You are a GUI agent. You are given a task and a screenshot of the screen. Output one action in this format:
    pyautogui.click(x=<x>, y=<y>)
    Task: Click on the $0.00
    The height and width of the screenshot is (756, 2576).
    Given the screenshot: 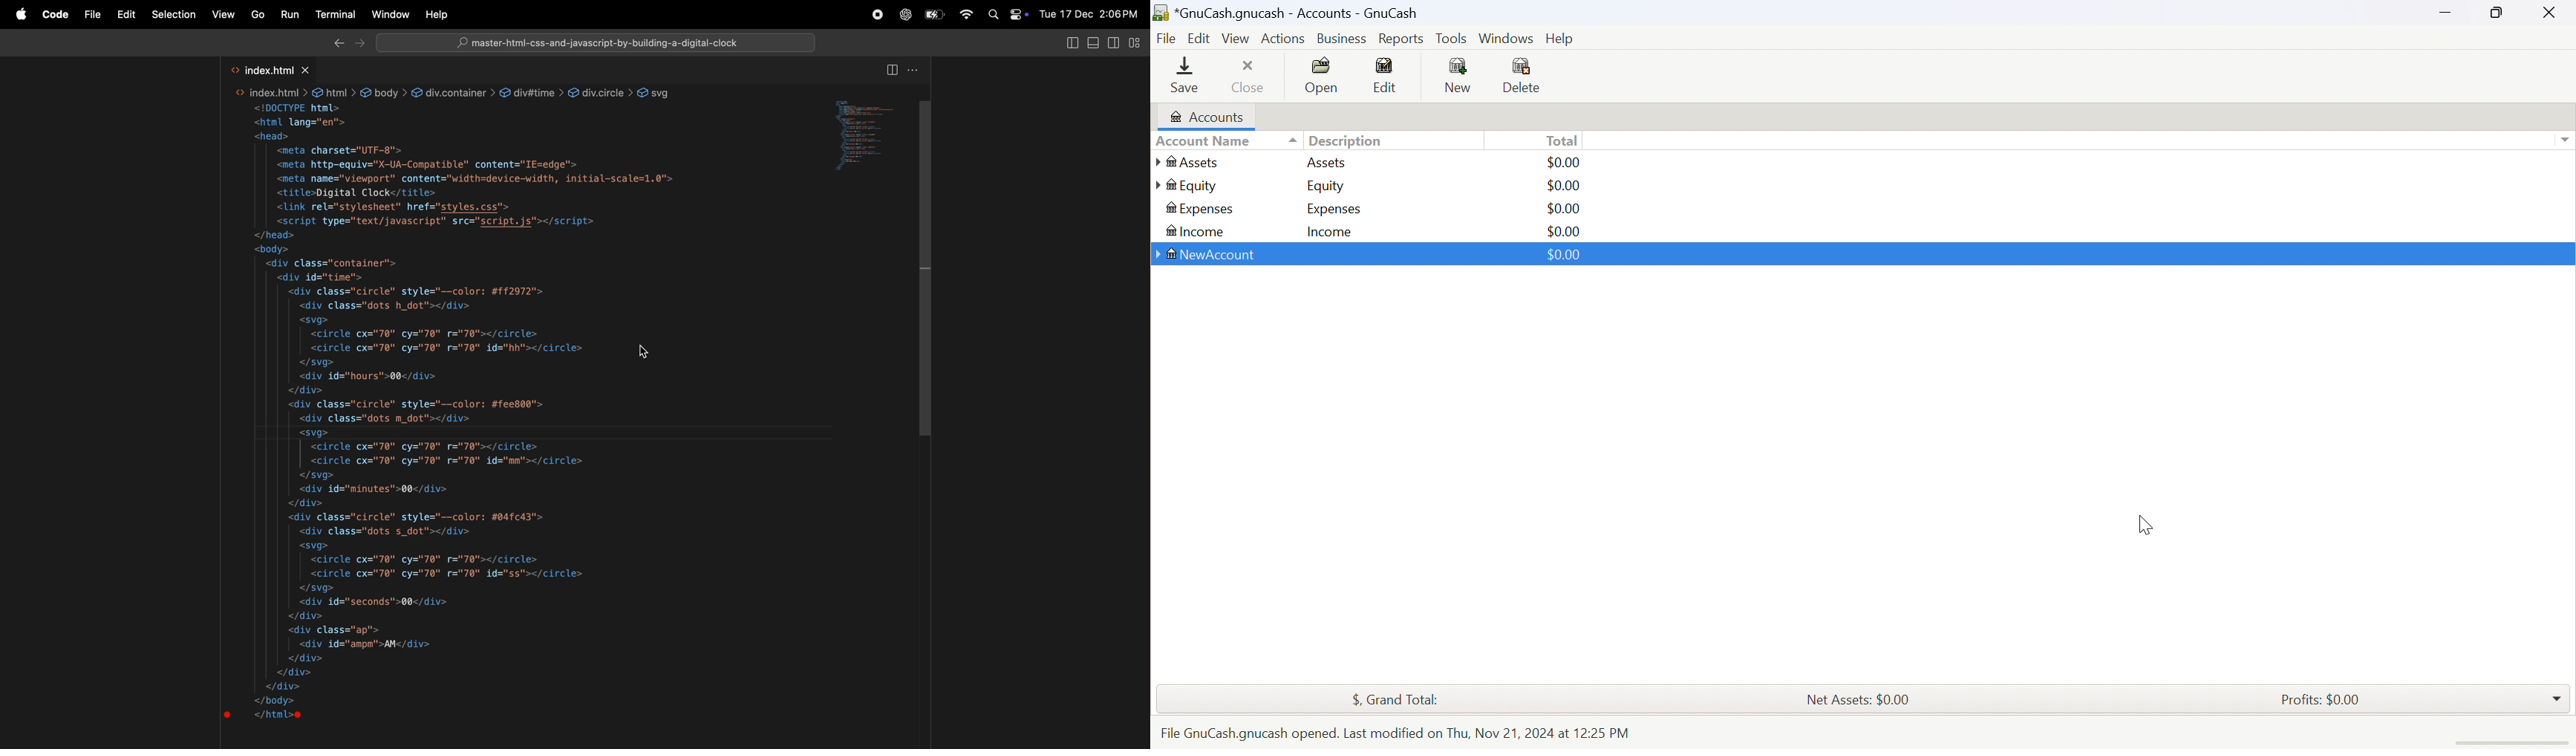 What is the action you would take?
    pyautogui.click(x=1564, y=231)
    